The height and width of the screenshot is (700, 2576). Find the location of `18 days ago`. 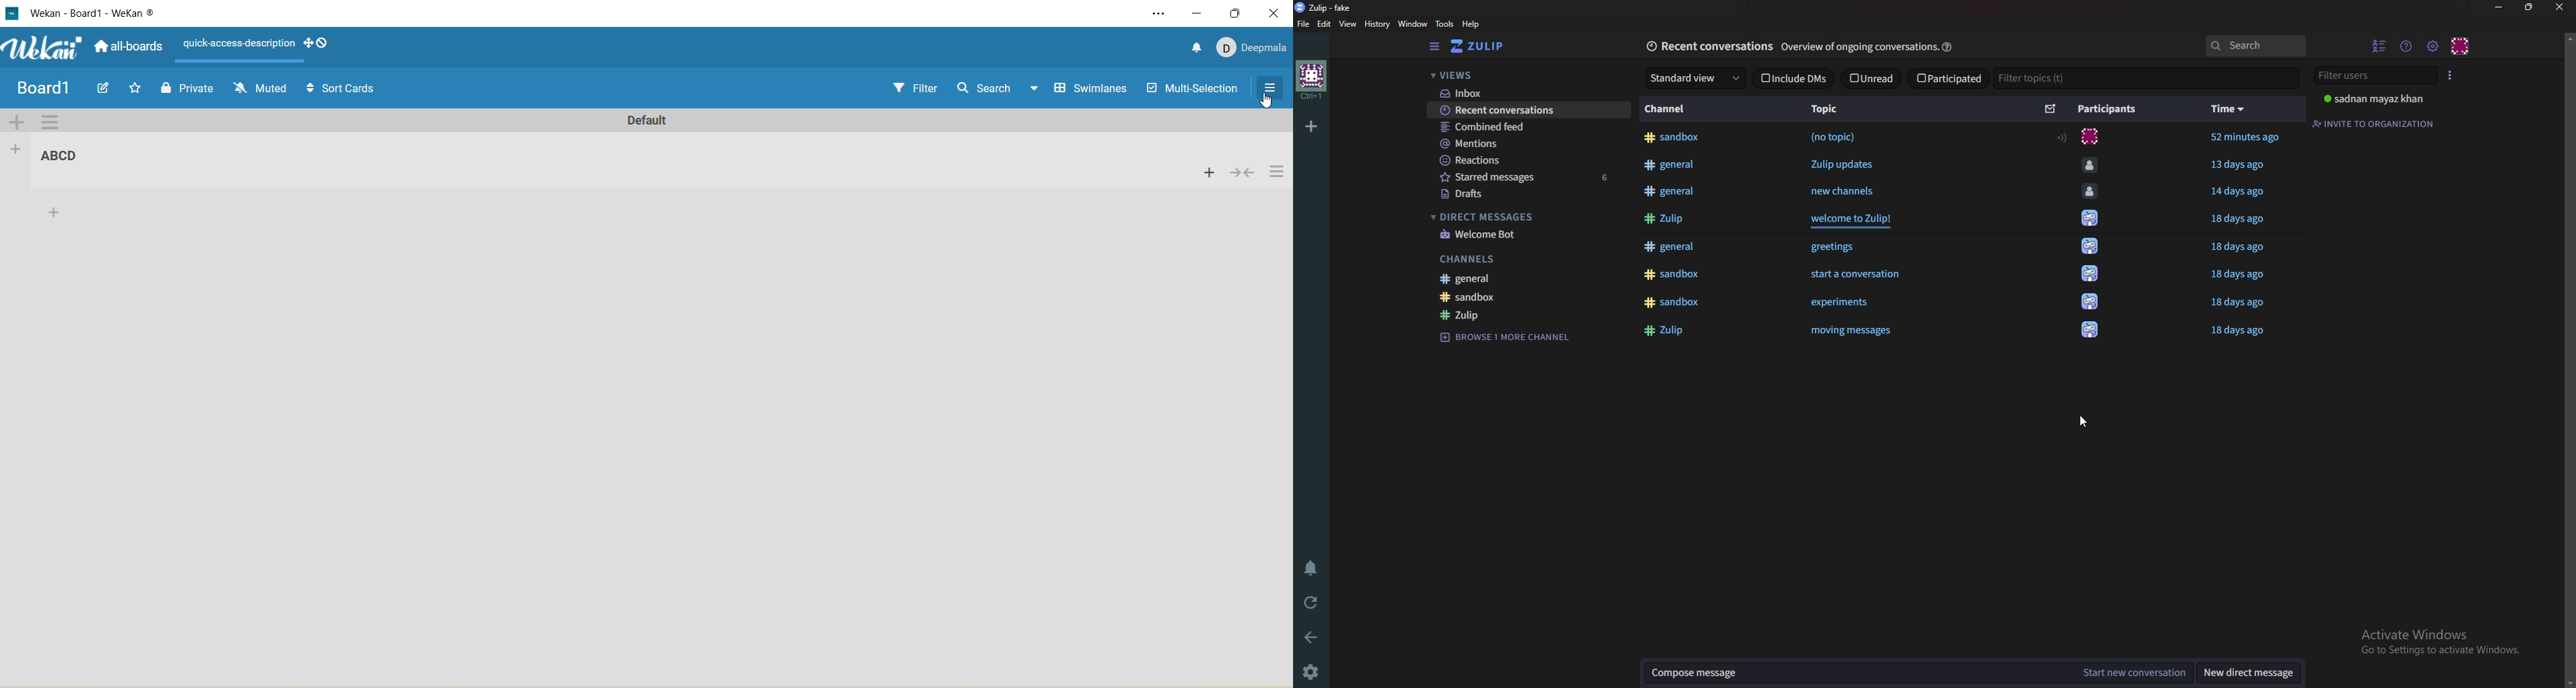

18 days ago is located at coordinates (2235, 306).